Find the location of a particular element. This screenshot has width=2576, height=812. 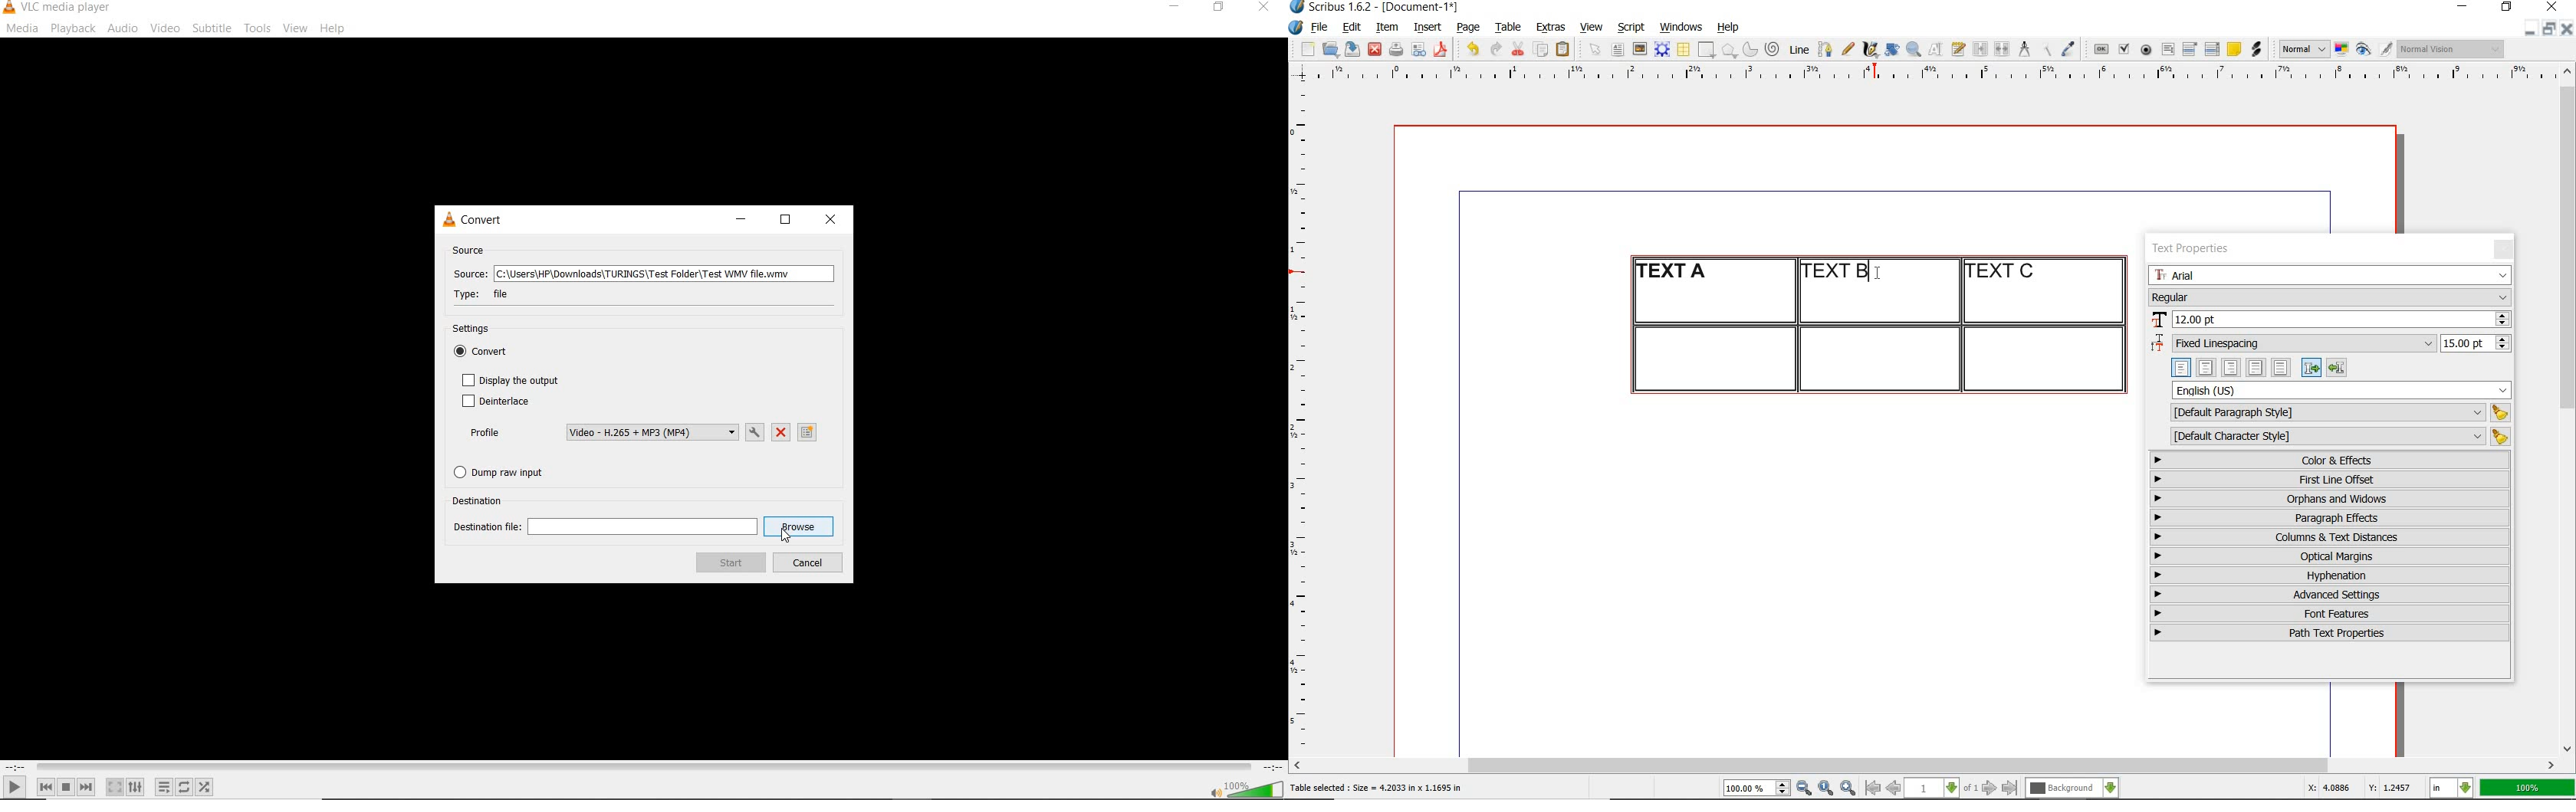

cursor is located at coordinates (1881, 275).